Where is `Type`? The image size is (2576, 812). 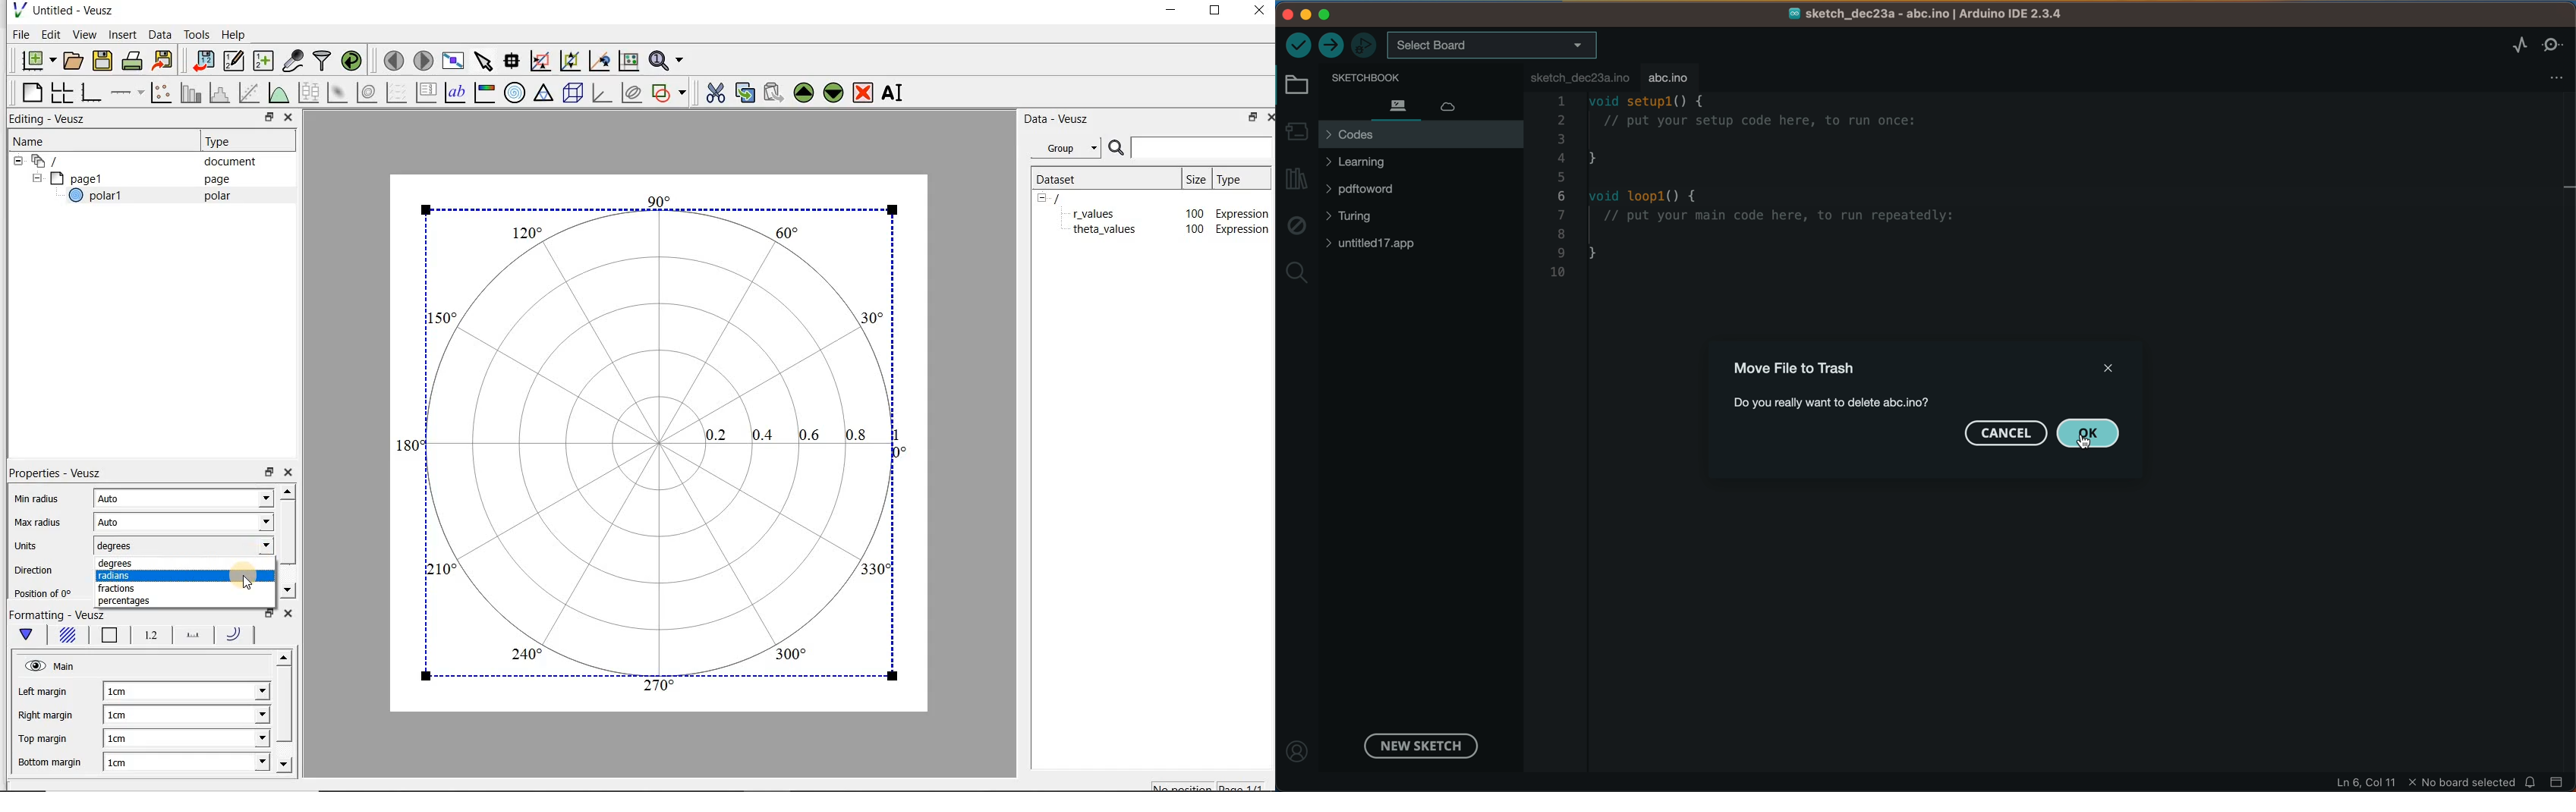
Type is located at coordinates (1239, 178).